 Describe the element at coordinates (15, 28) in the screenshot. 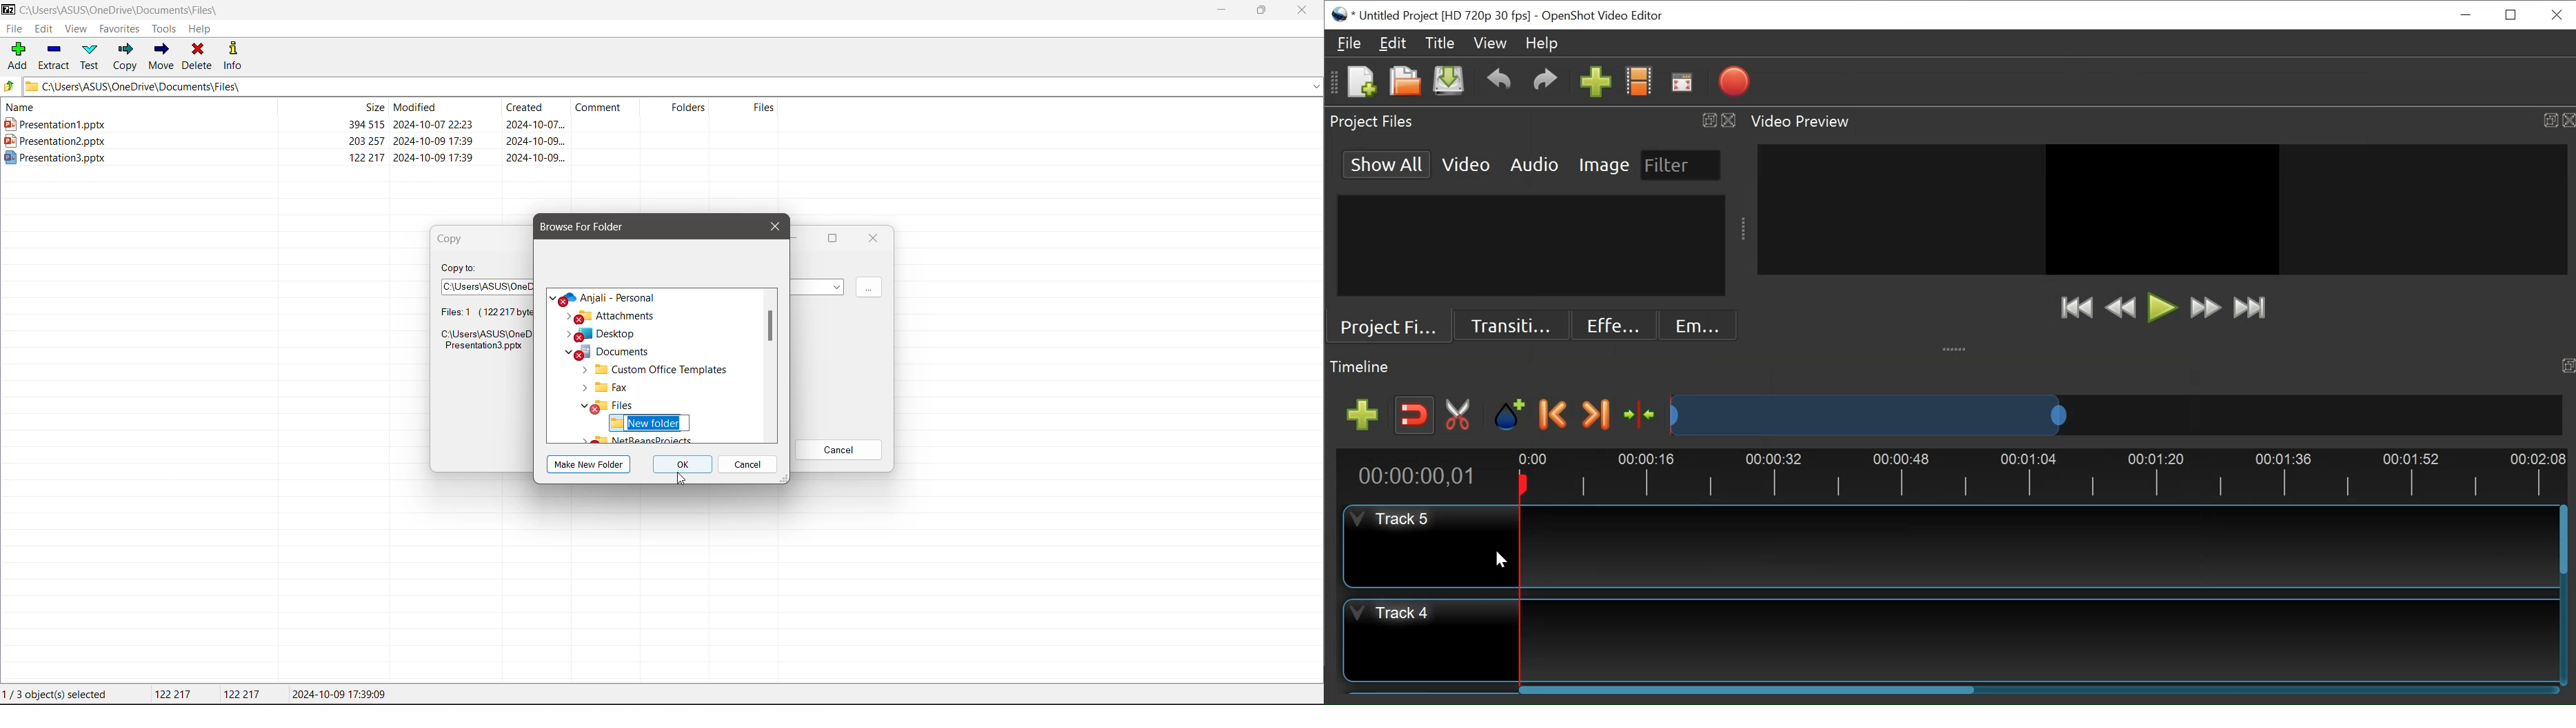

I see `File` at that location.